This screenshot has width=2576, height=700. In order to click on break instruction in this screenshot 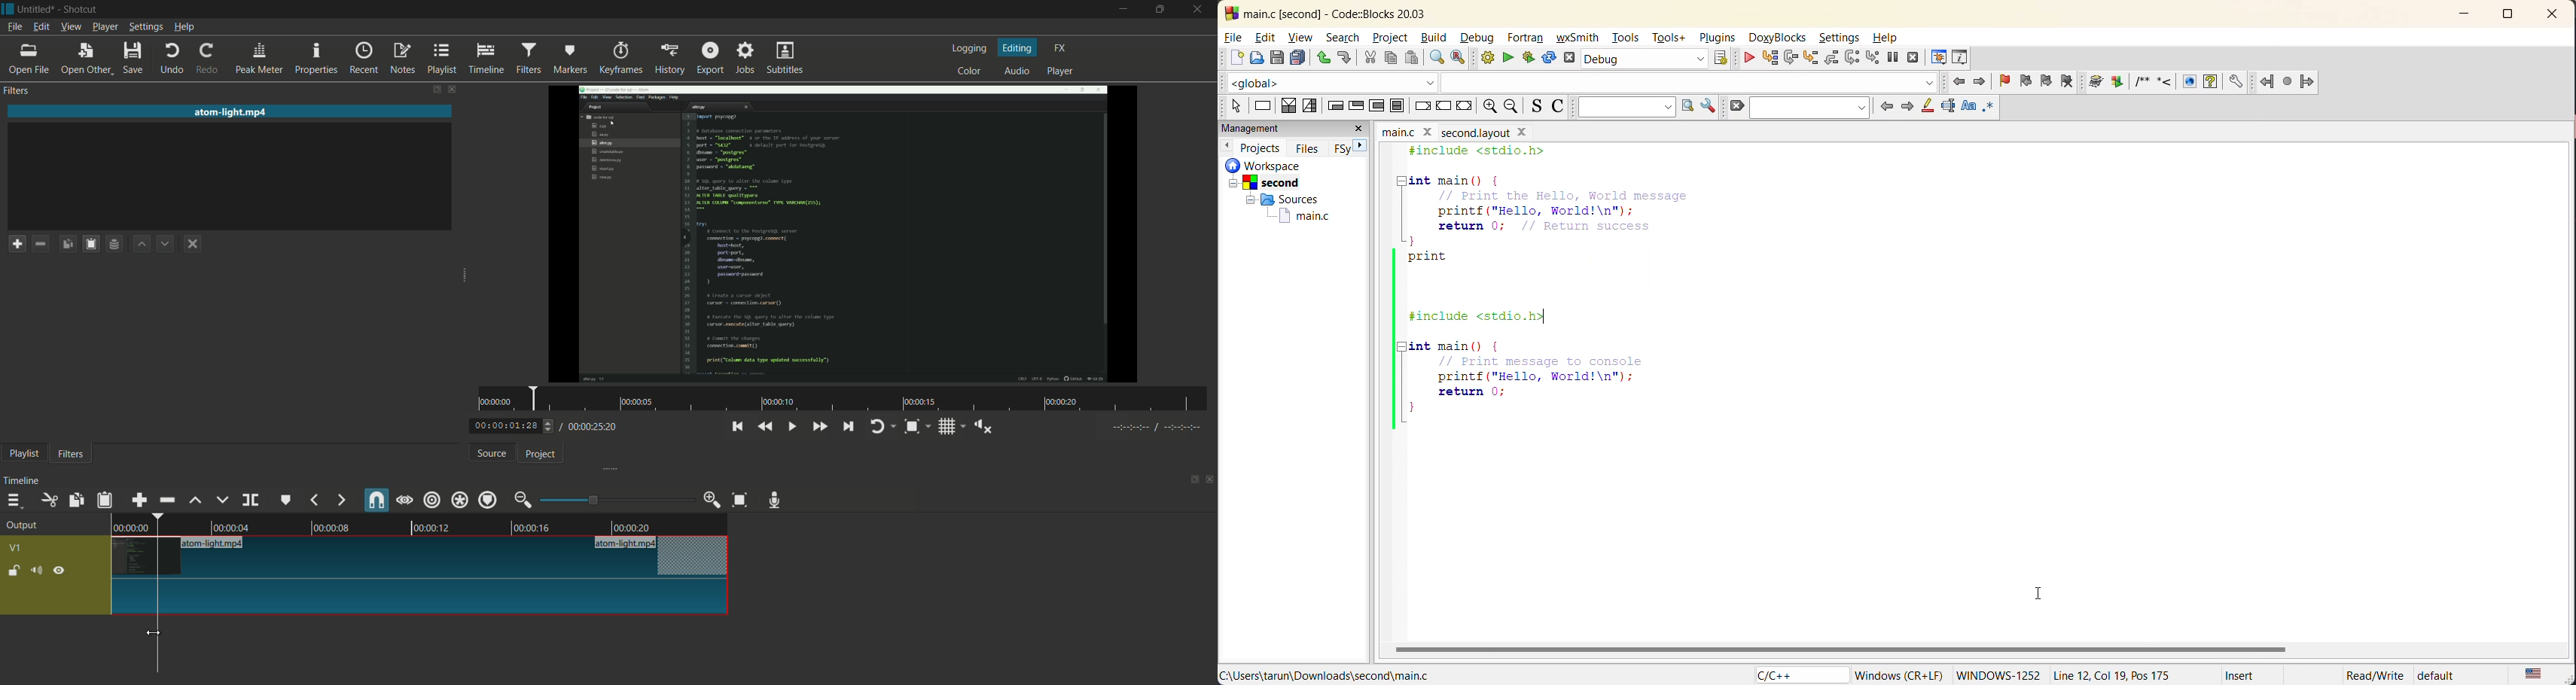, I will do `click(1424, 105)`.